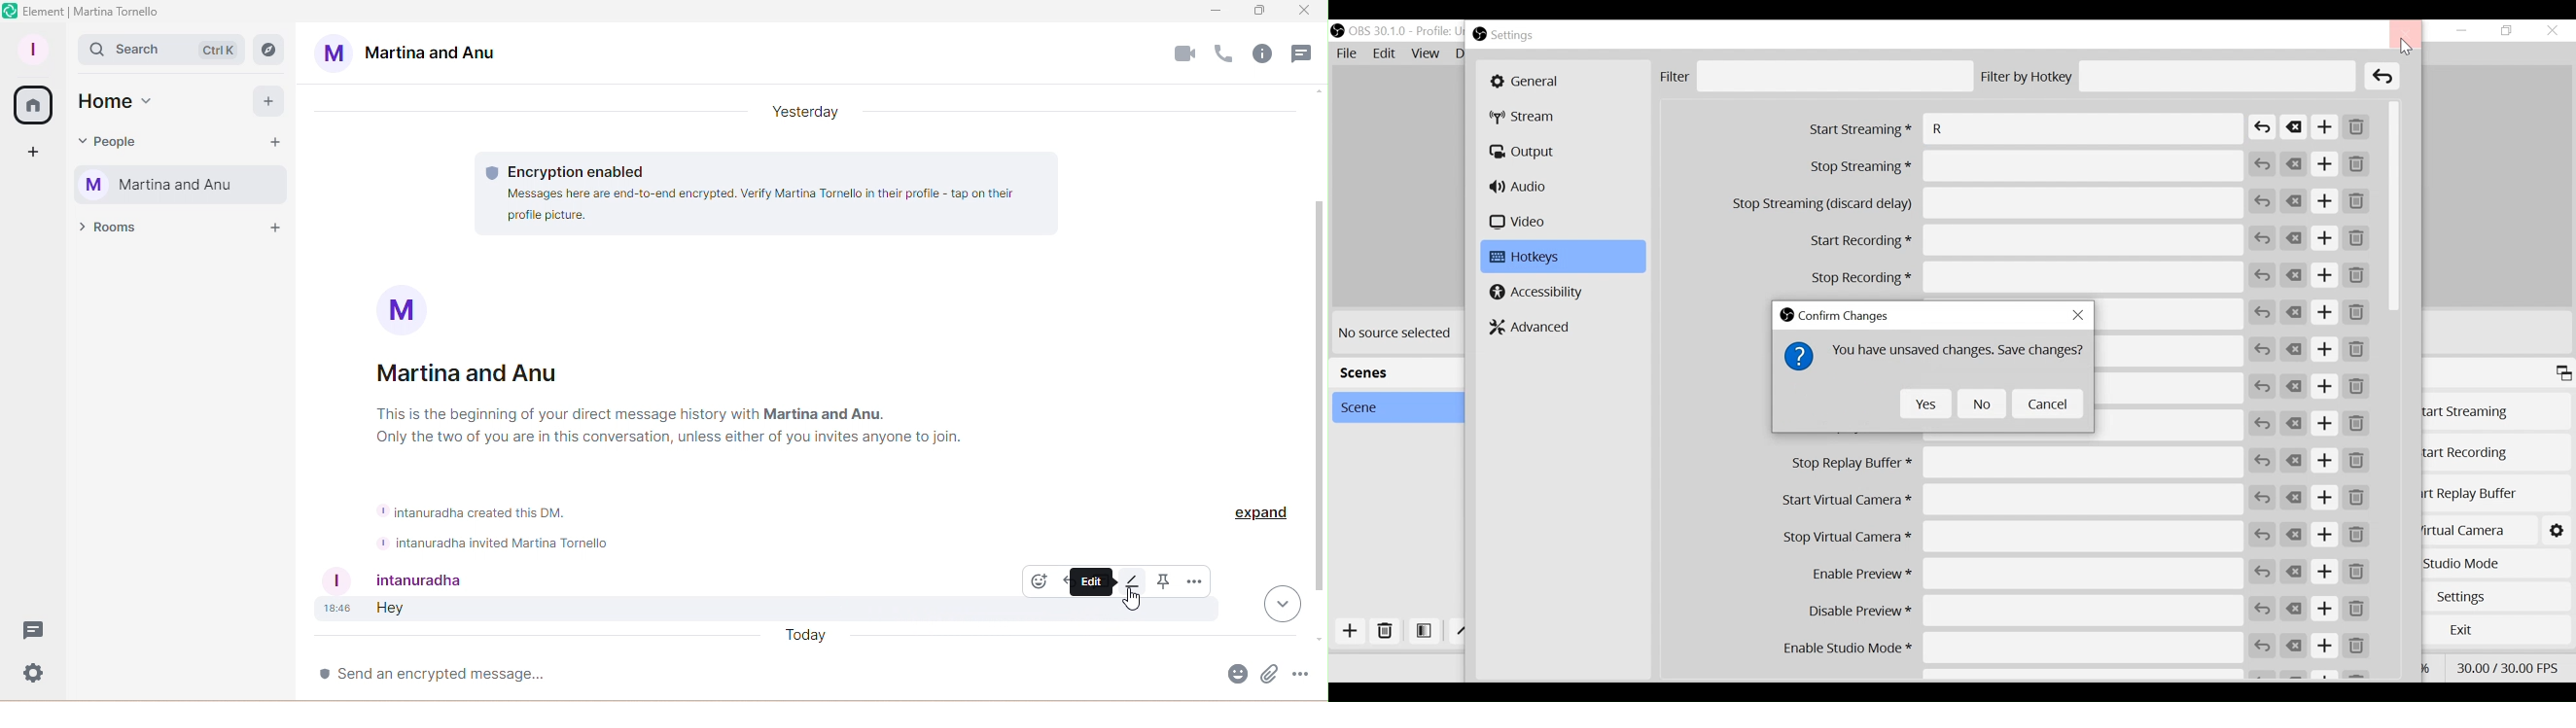 This screenshot has height=728, width=2576. I want to click on Revert, so click(2263, 645).